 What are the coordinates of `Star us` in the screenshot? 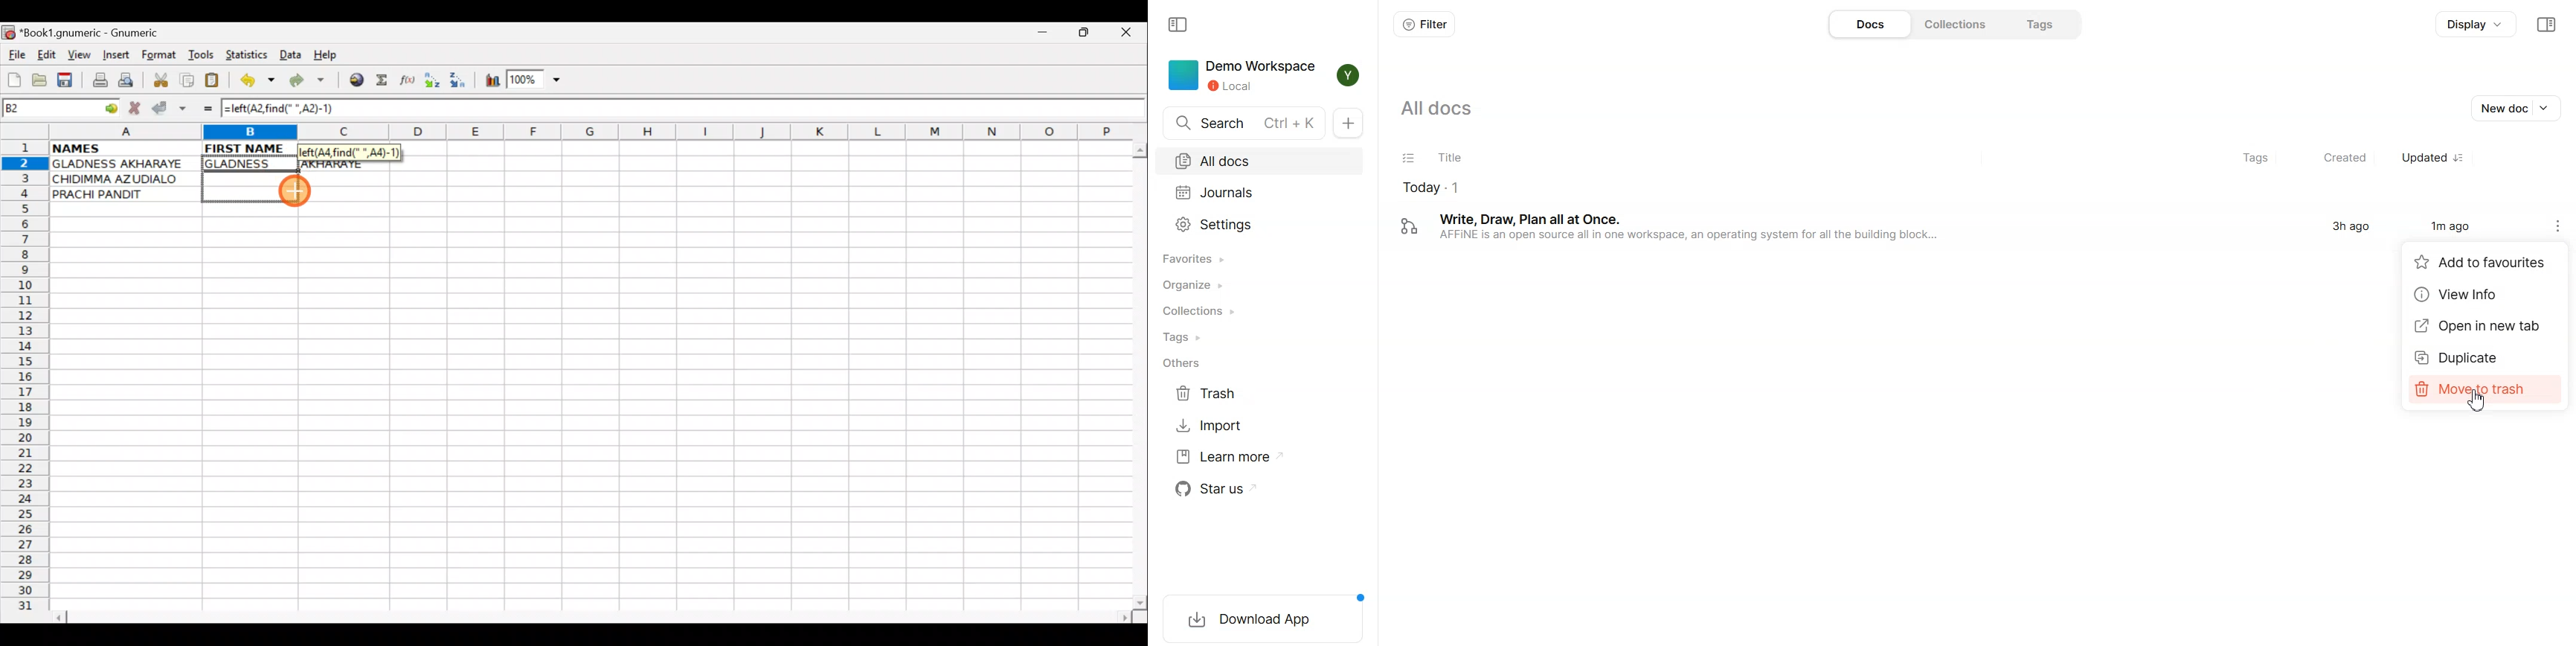 It's located at (1247, 489).